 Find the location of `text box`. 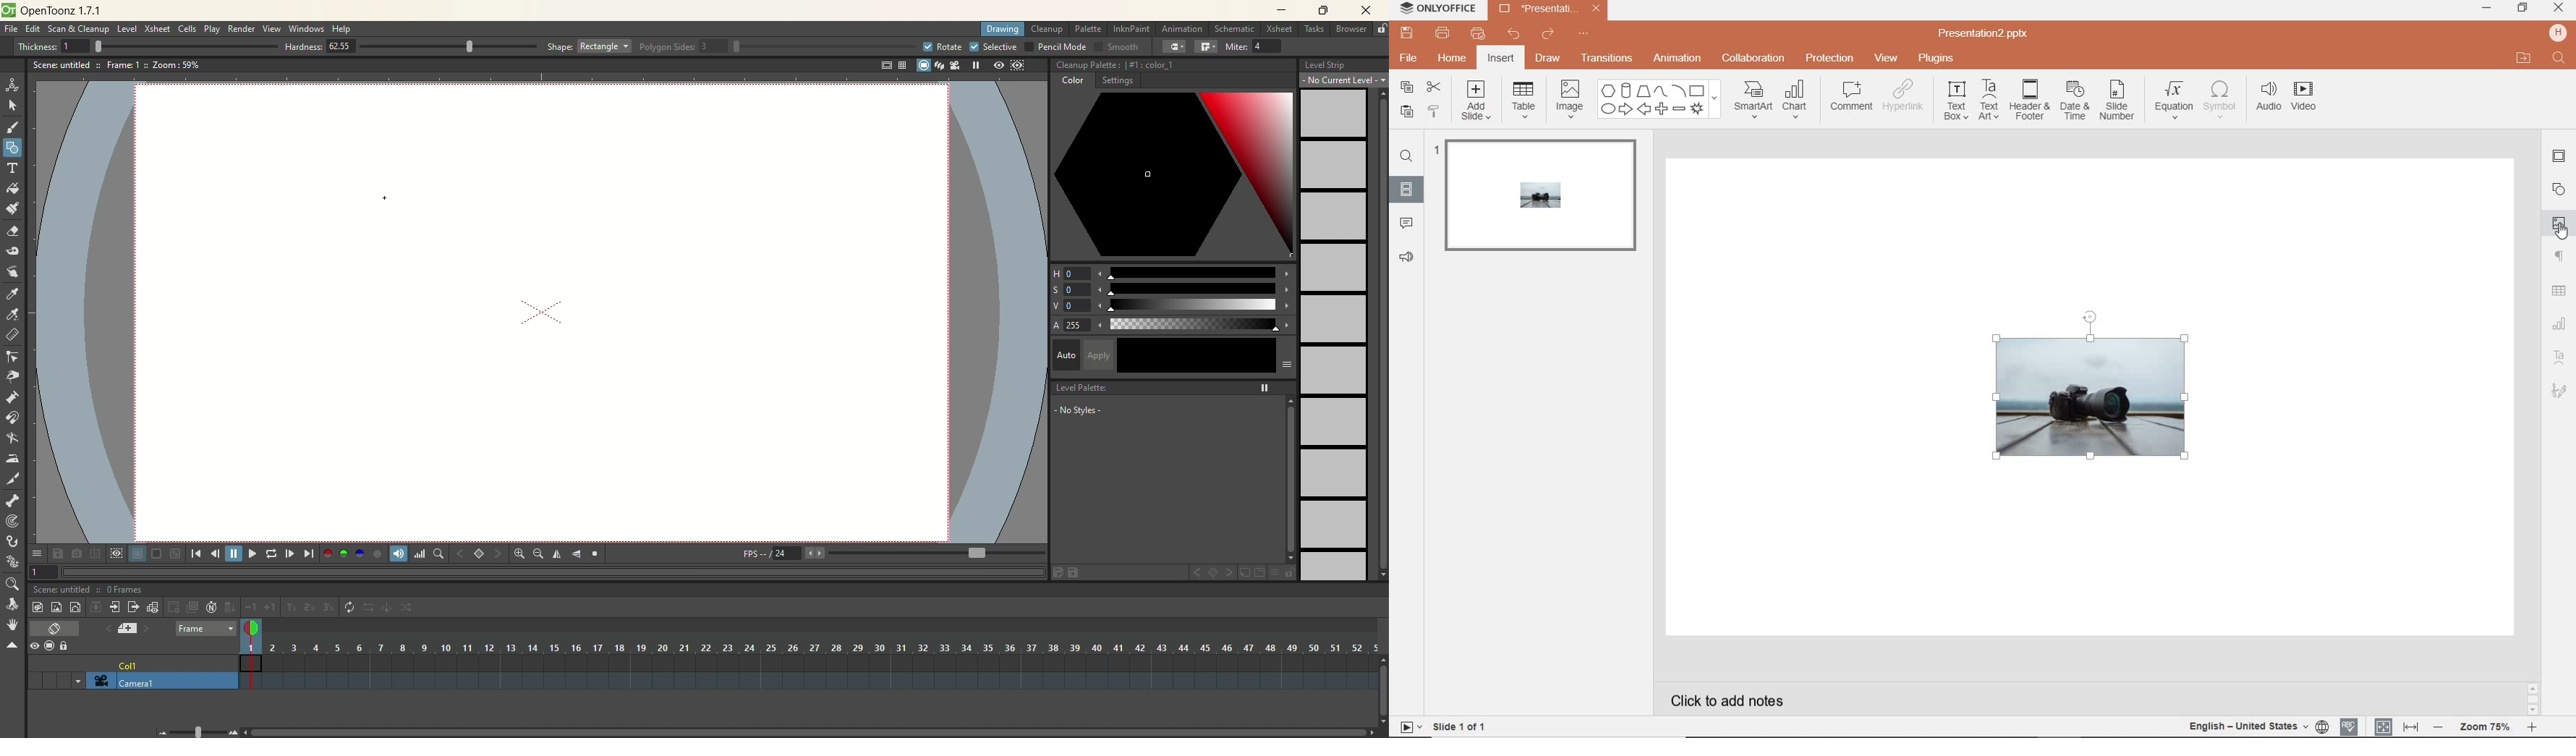

text box is located at coordinates (1956, 102).